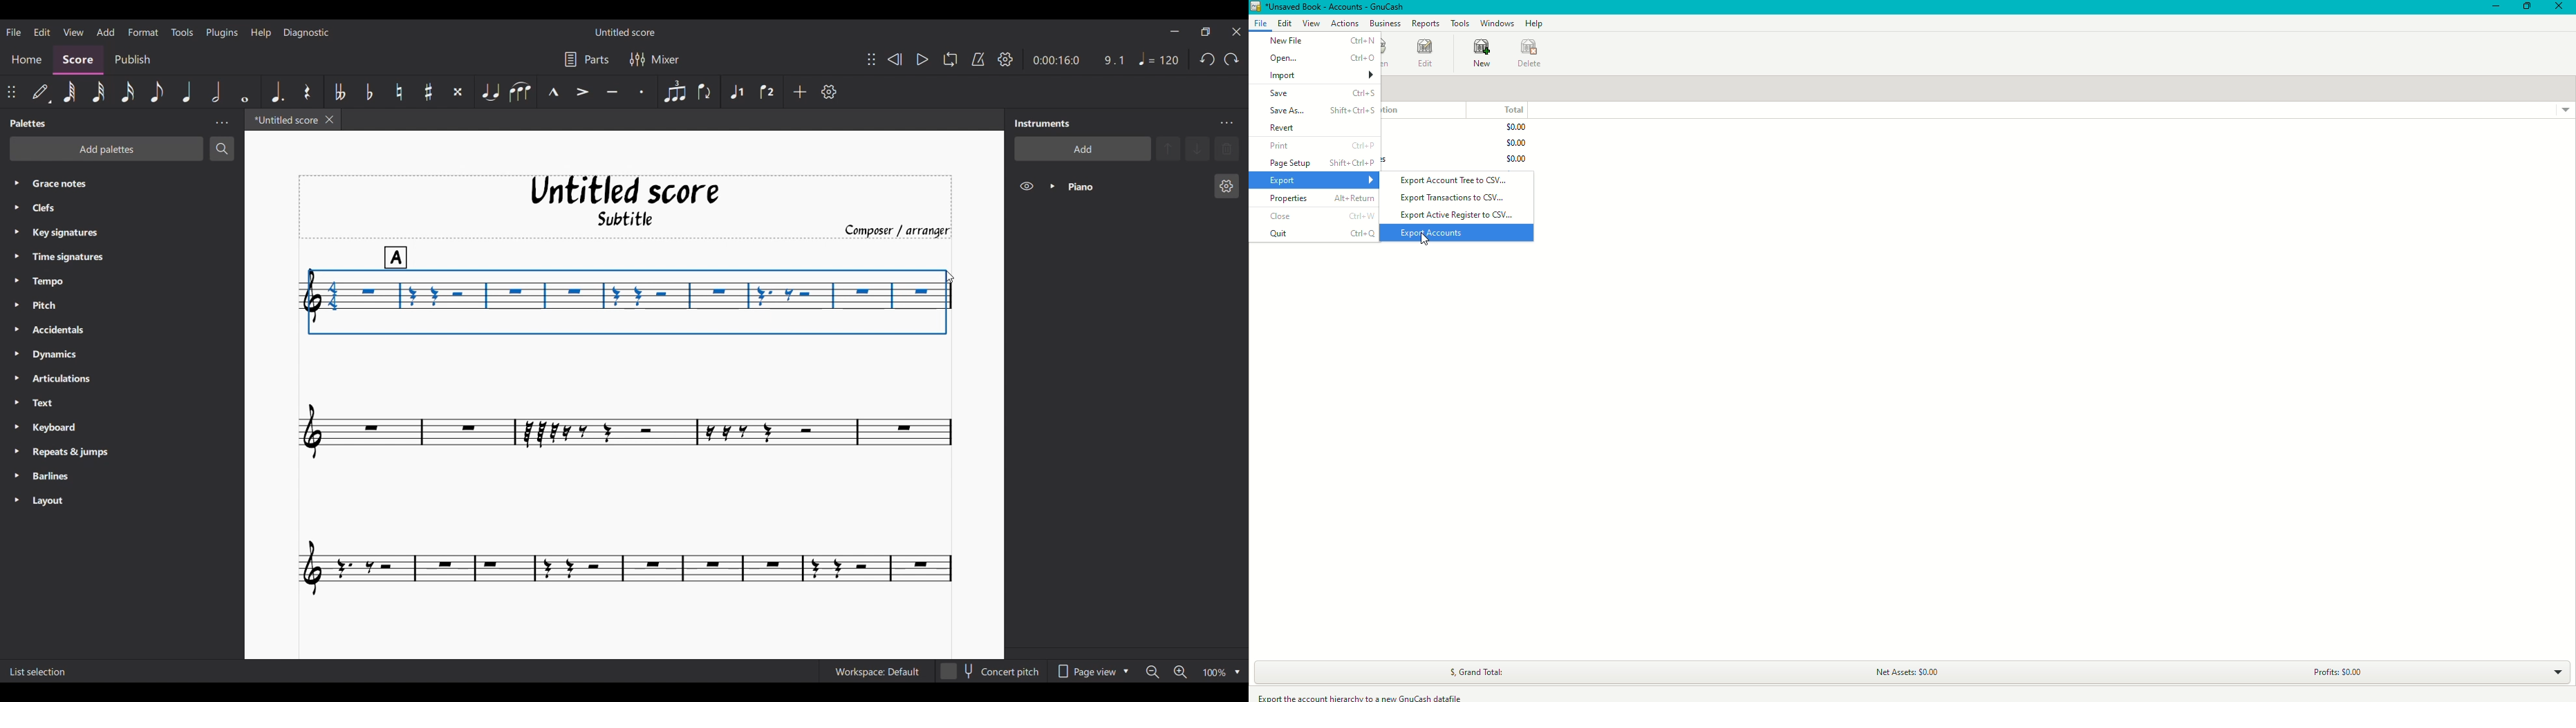 The height and width of the screenshot is (728, 2576). What do you see at coordinates (1458, 179) in the screenshot?
I see `Export Account Tree` at bounding box center [1458, 179].